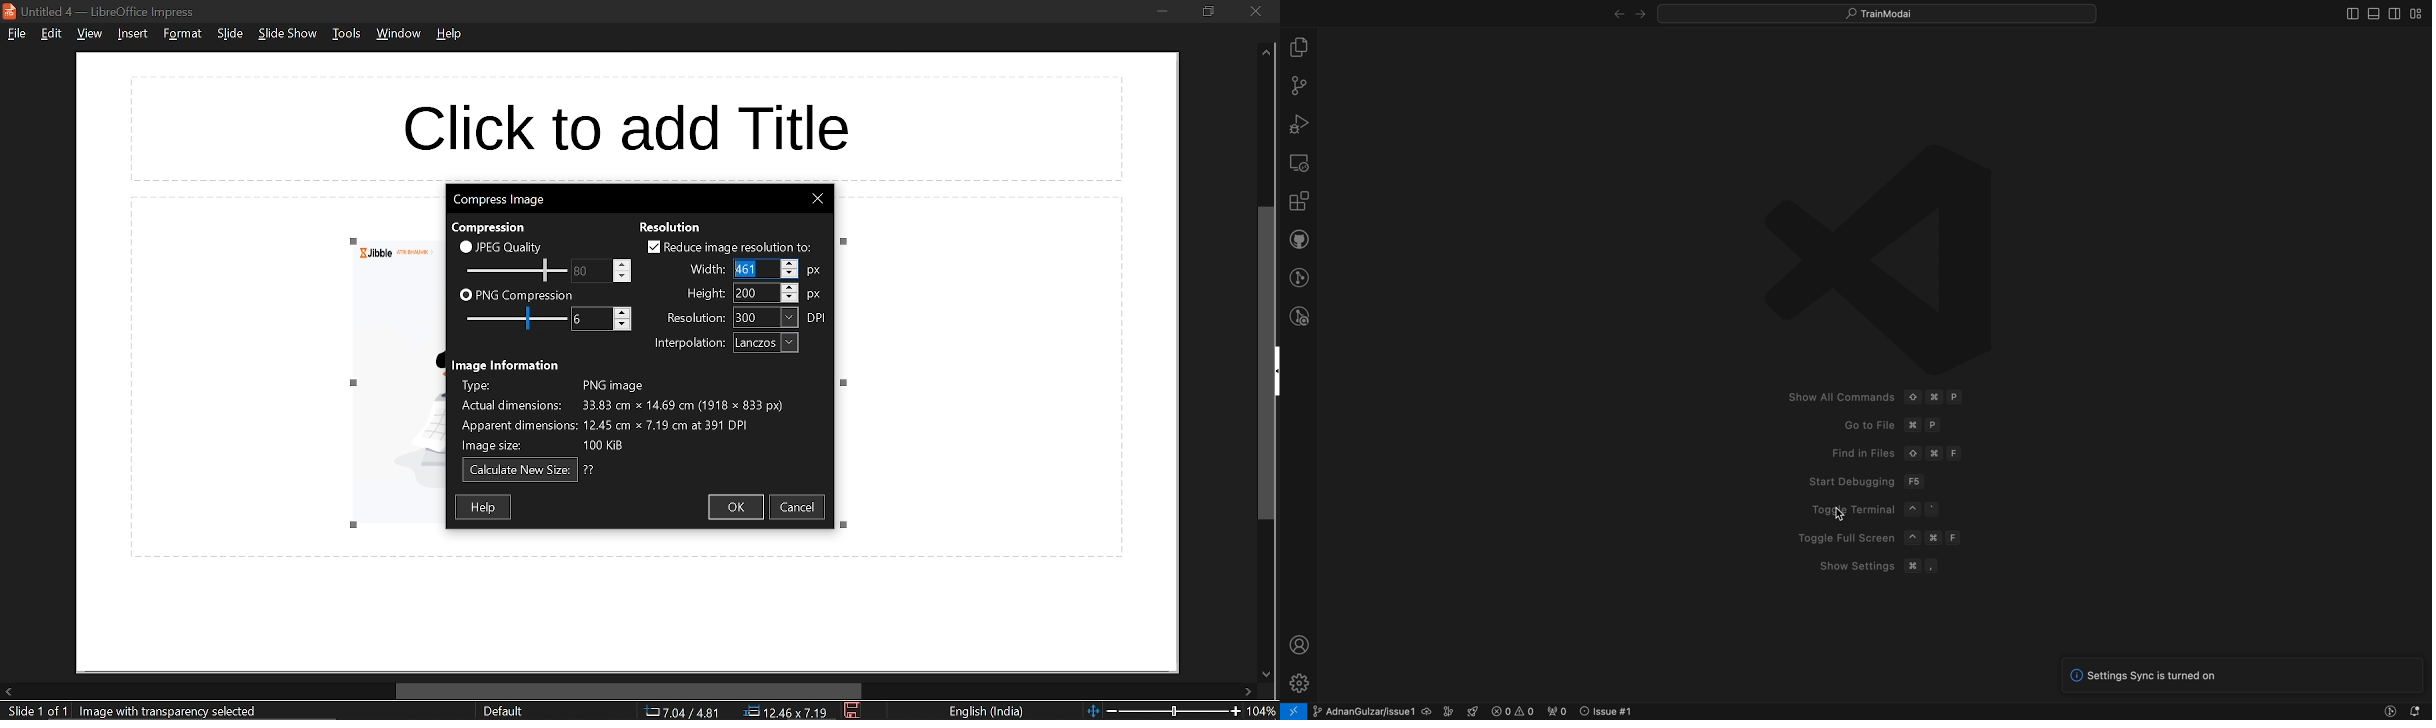  I want to click on close, so click(1257, 11).